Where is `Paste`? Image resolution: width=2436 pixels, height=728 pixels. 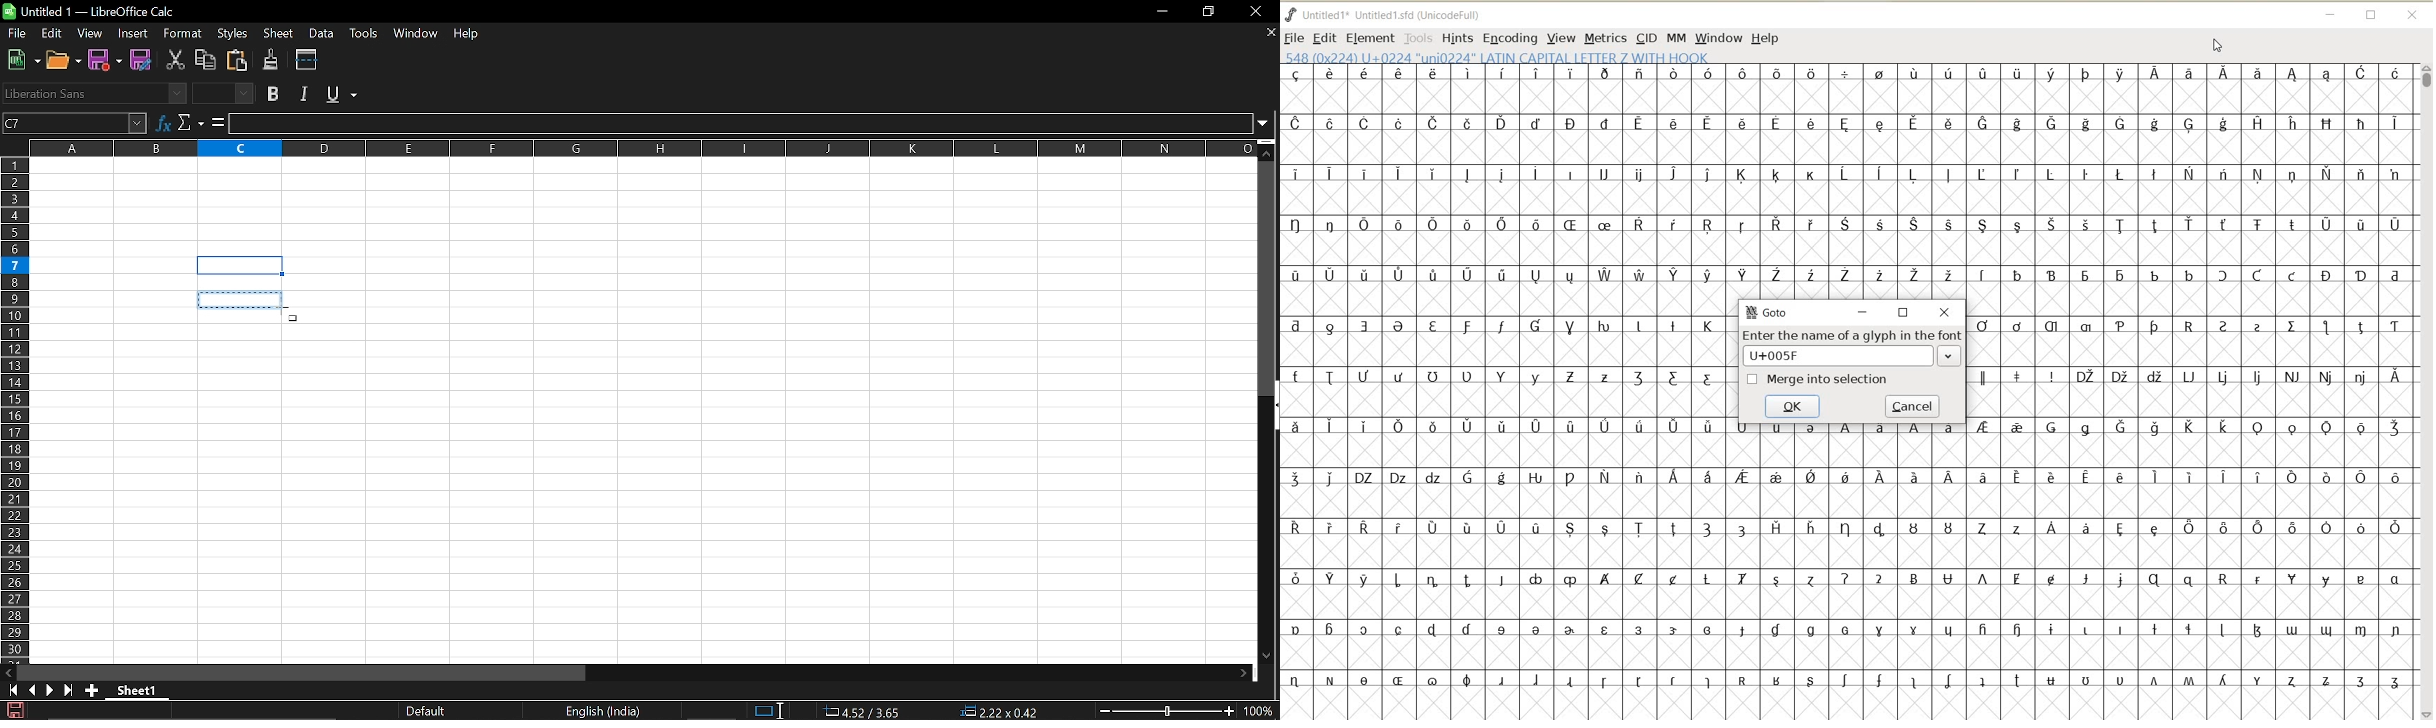
Paste is located at coordinates (235, 60).